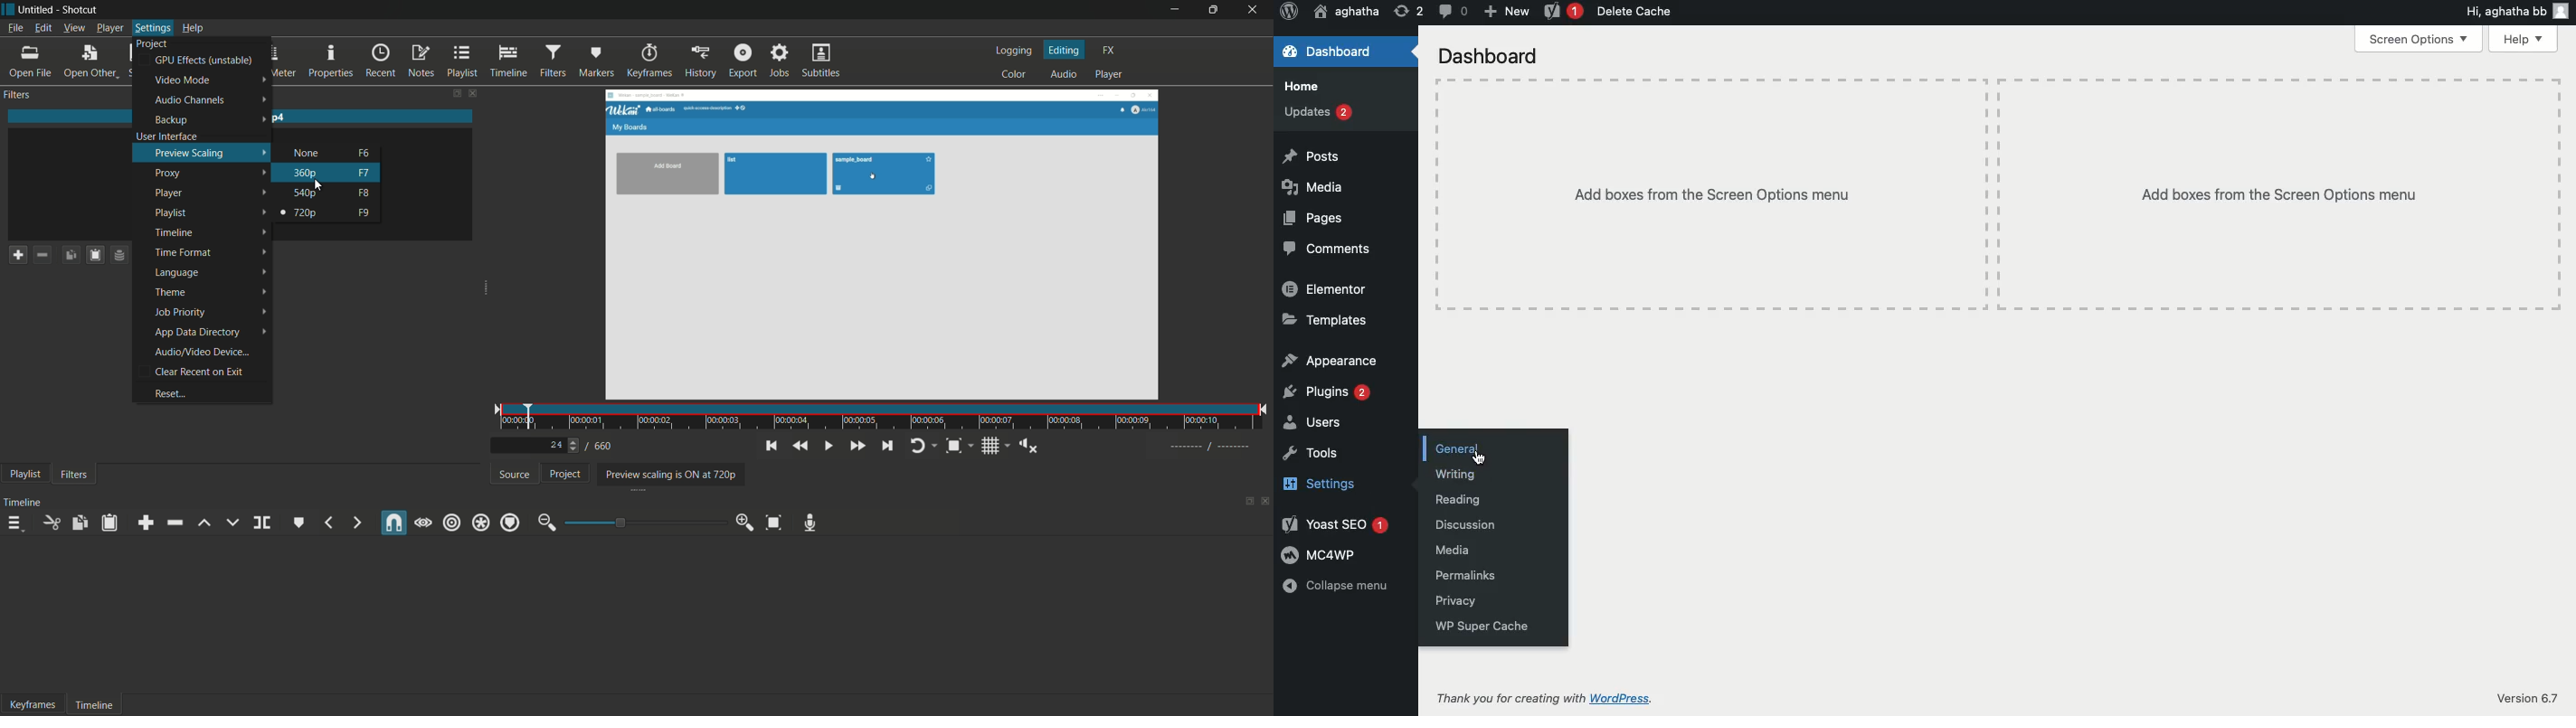 This screenshot has height=728, width=2576. What do you see at coordinates (279, 60) in the screenshot?
I see `peak meter` at bounding box center [279, 60].